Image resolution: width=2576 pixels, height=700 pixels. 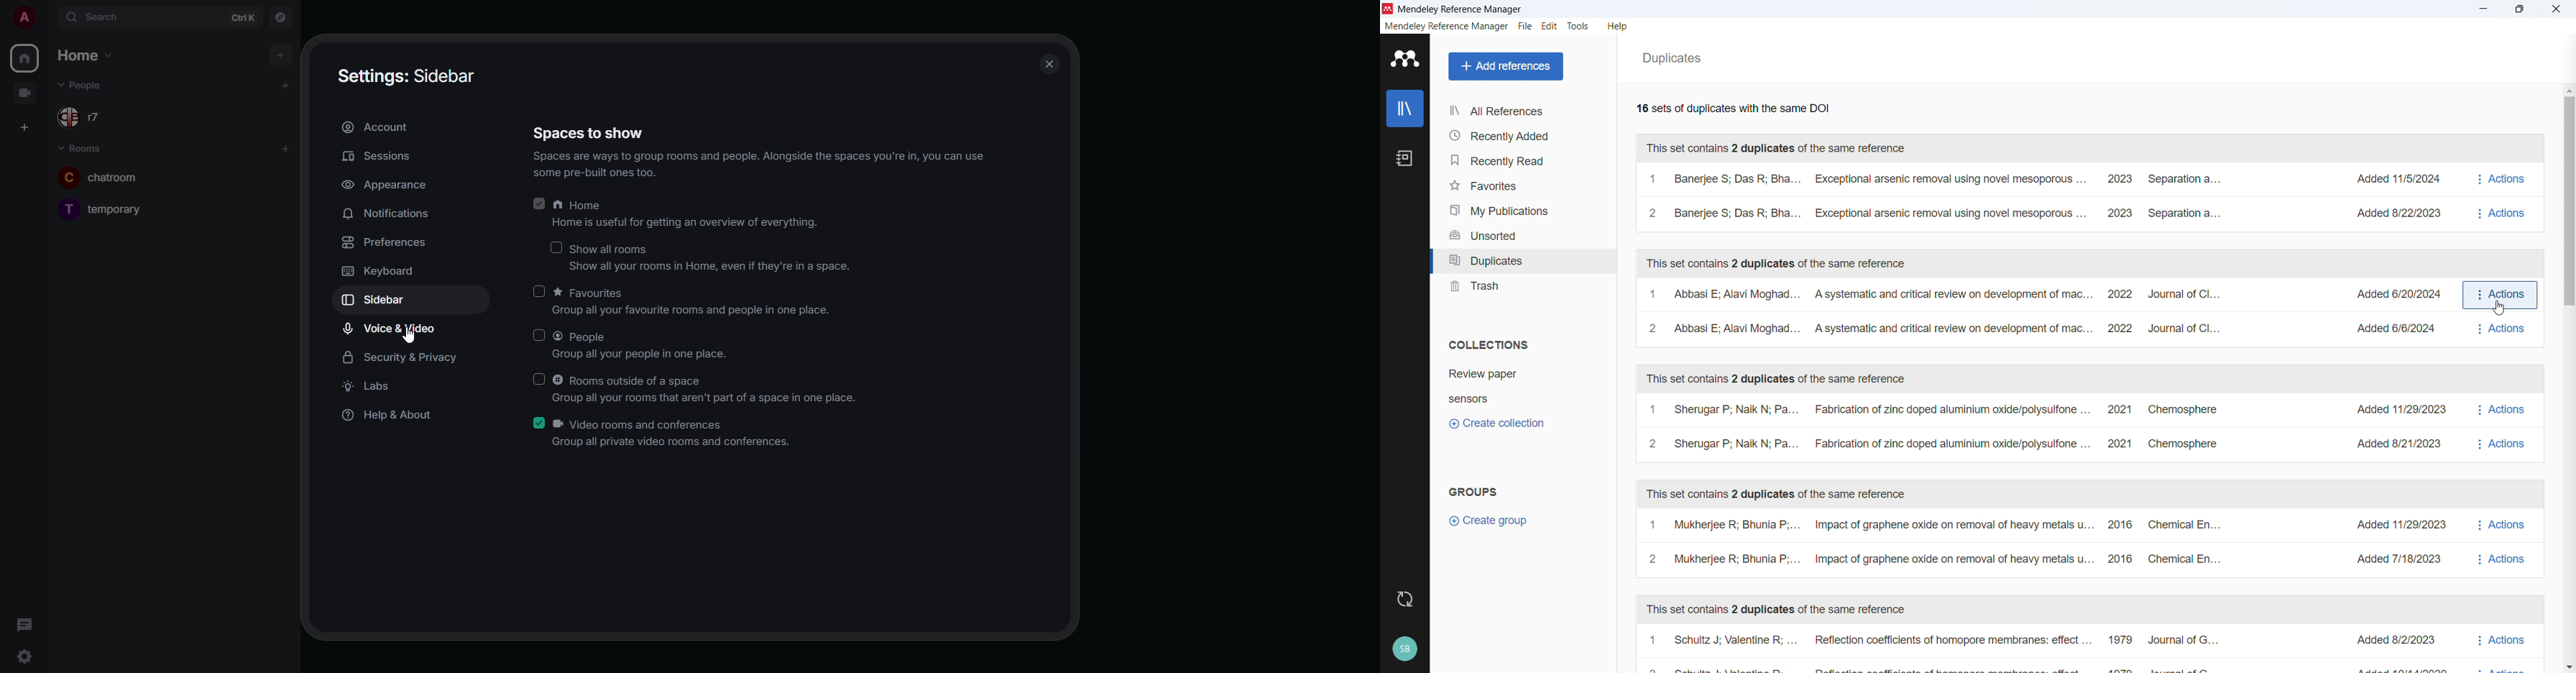 What do you see at coordinates (380, 157) in the screenshot?
I see `sessions` at bounding box center [380, 157].